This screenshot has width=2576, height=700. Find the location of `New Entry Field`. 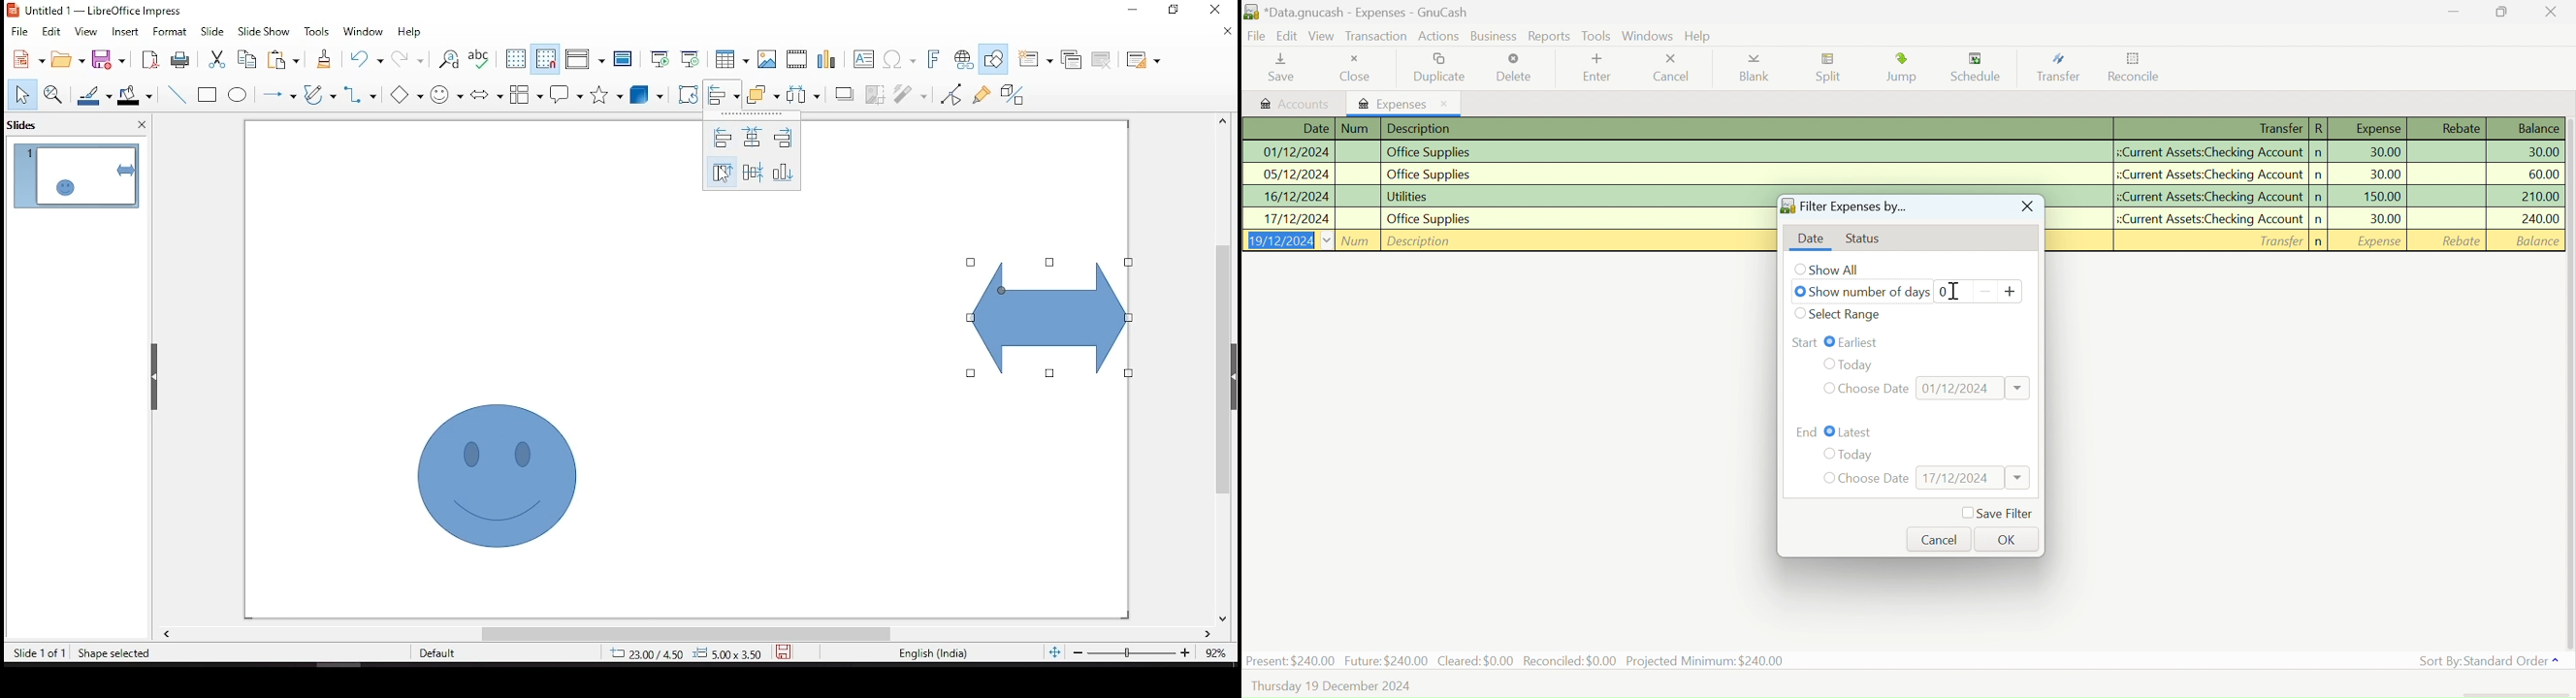

New Entry Field is located at coordinates (2313, 240).